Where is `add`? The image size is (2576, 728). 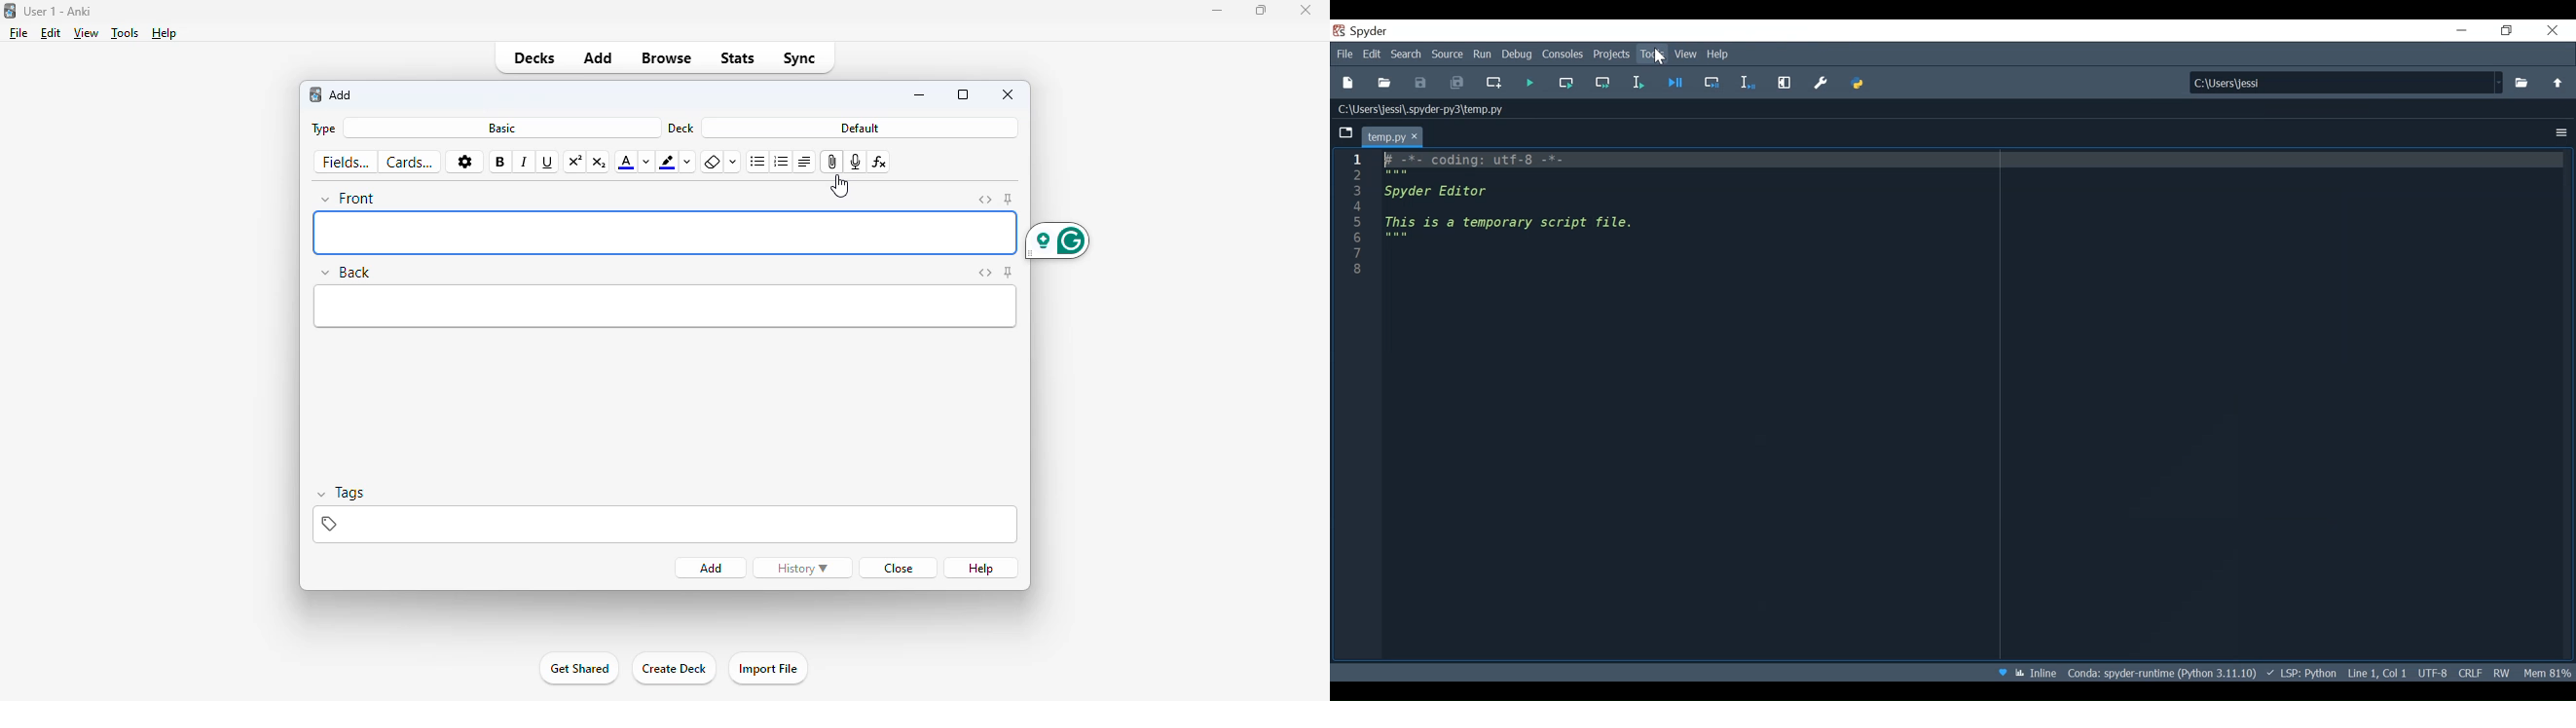
add is located at coordinates (710, 569).